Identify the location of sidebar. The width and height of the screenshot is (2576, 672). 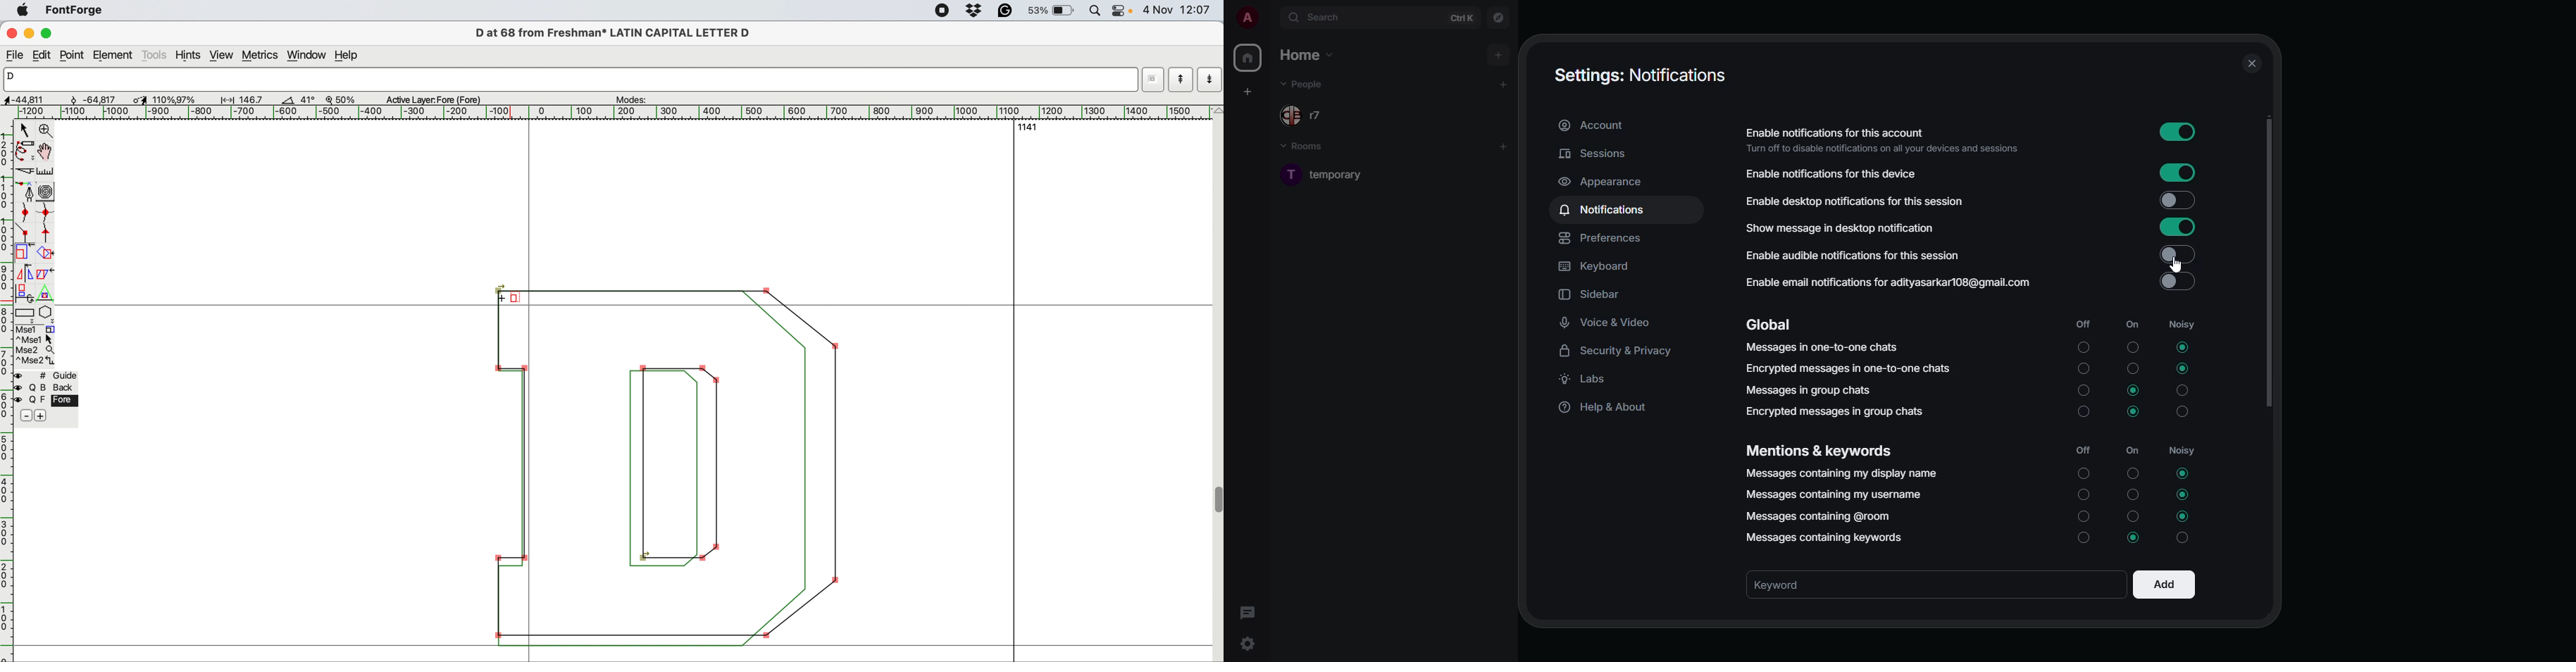
(1593, 295).